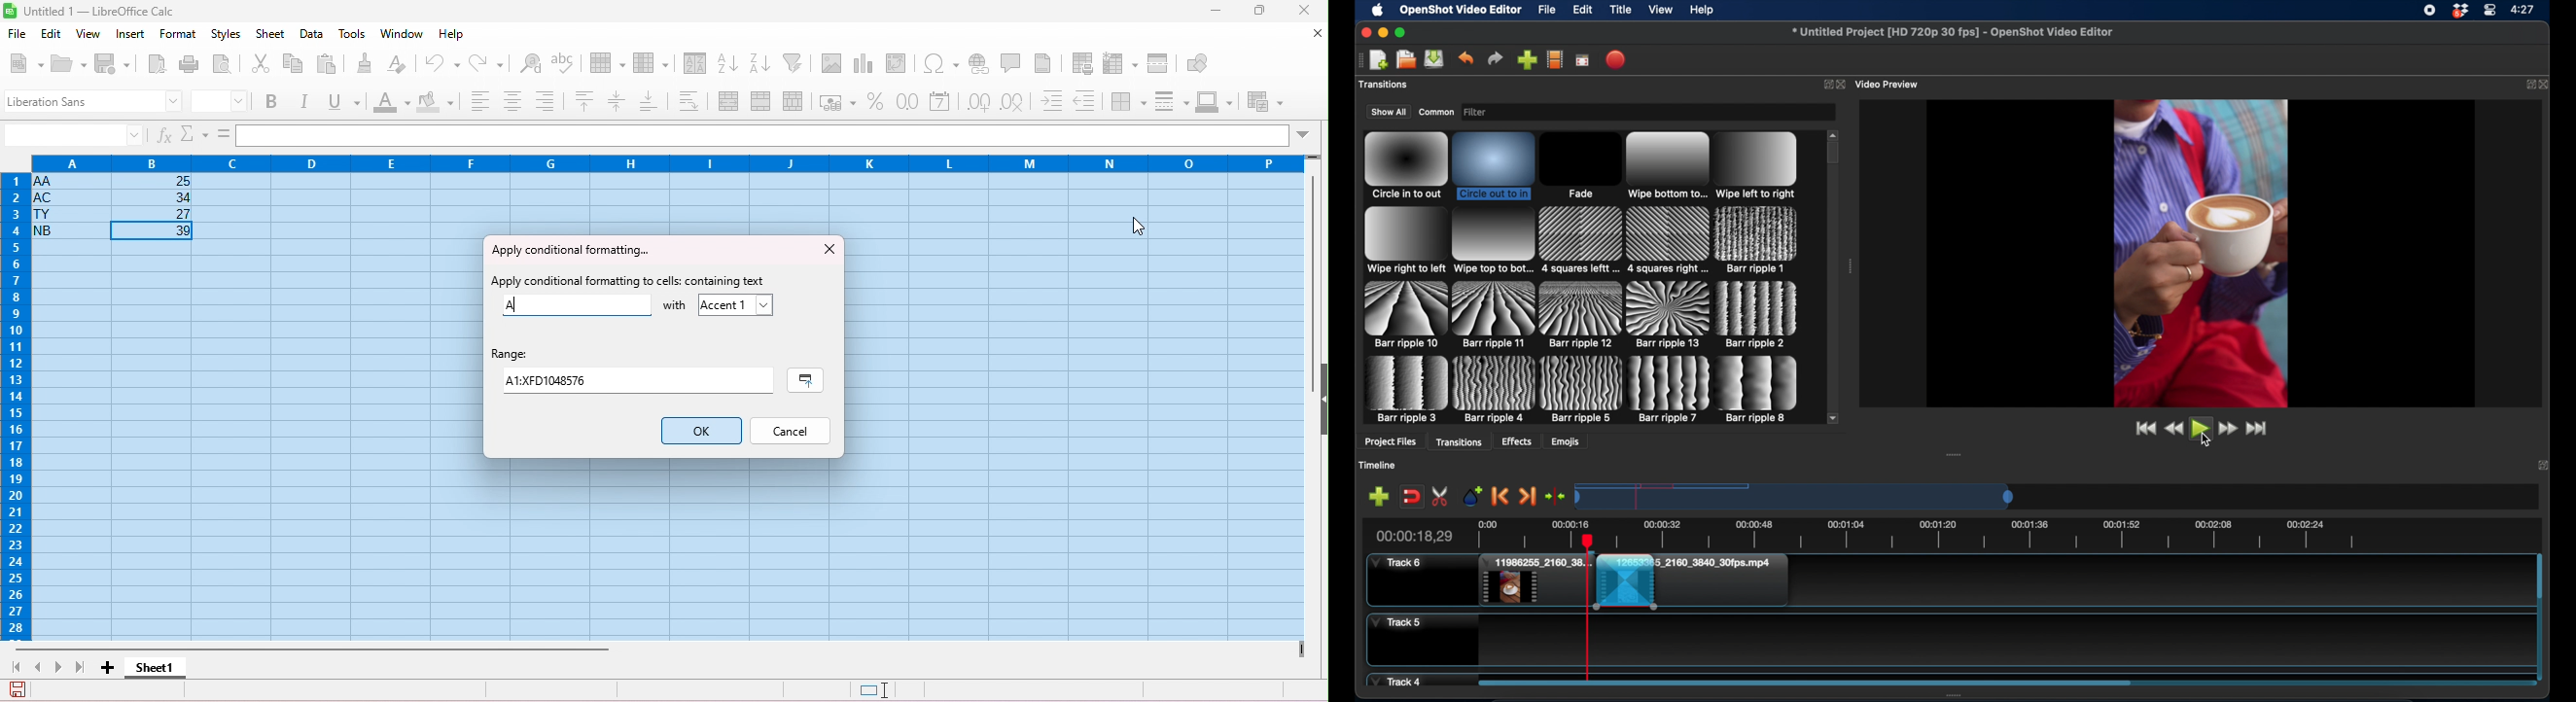 The height and width of the screenshot is (728, 2576). I want to click on choose profile, so click(1555, 59).